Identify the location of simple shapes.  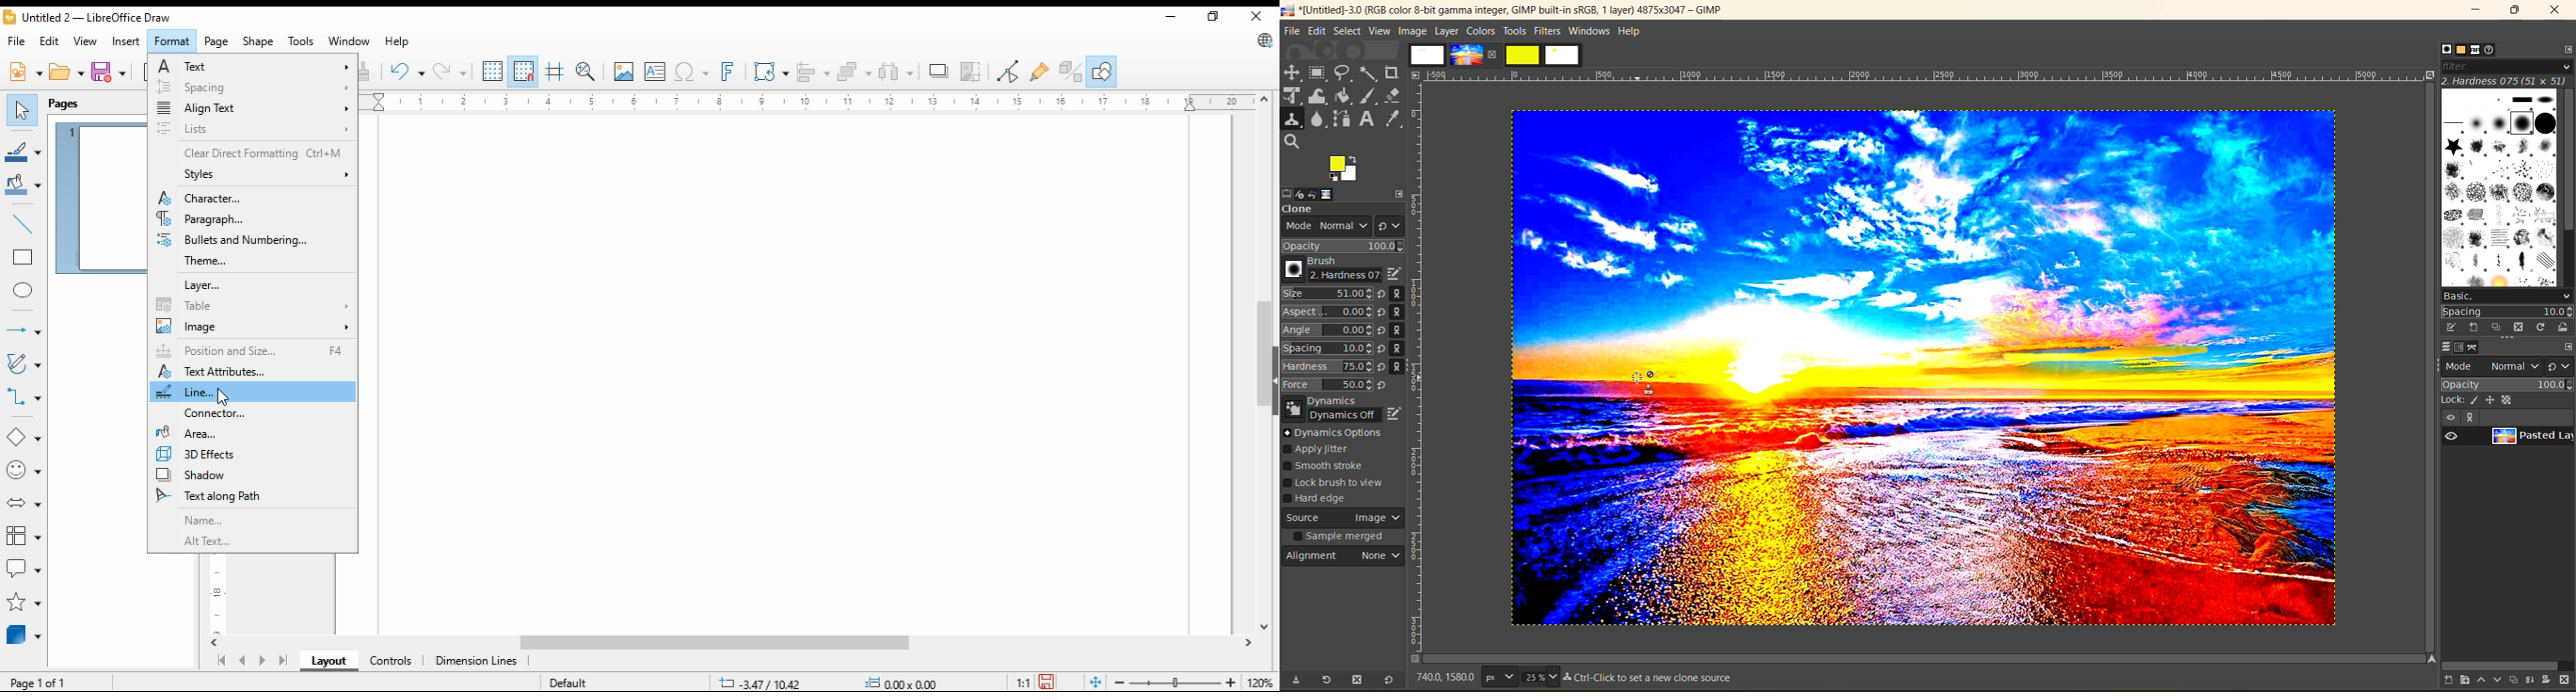
(25, 436).